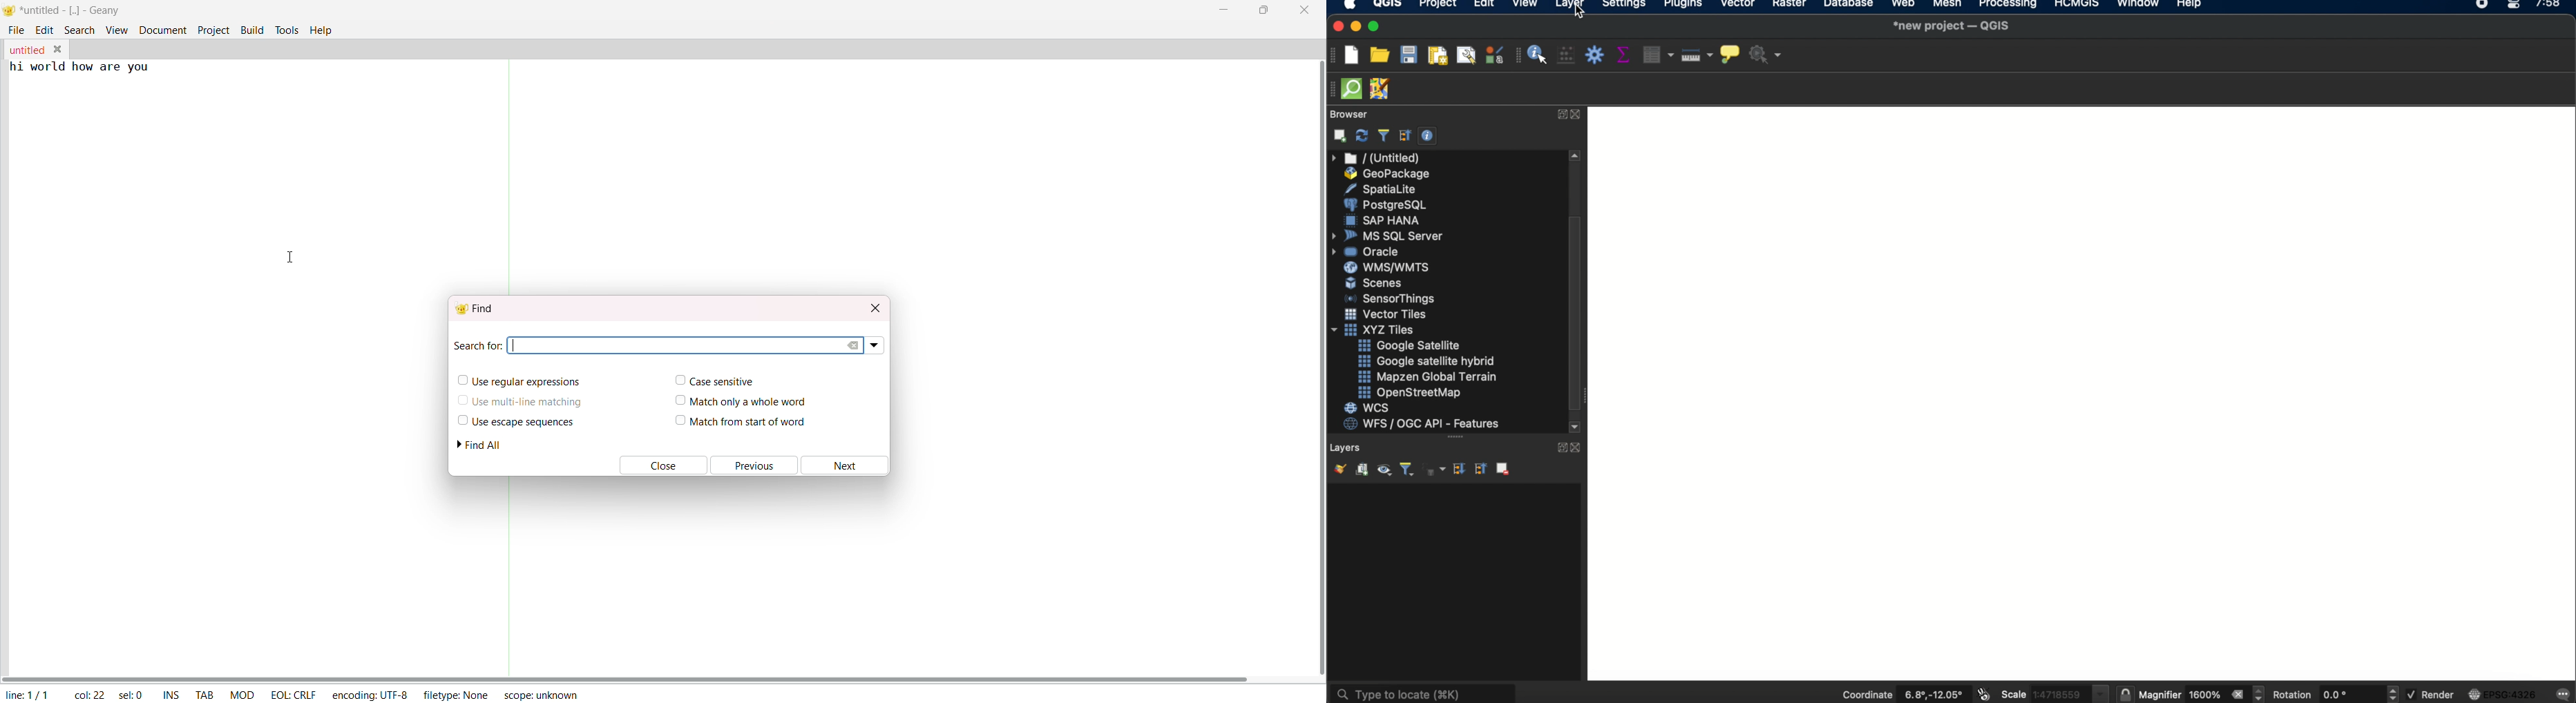 This screenshot has width=2576, height=728. Describe the element at coordinates (1454, 438) in the screenshot. I see `more` at that location.